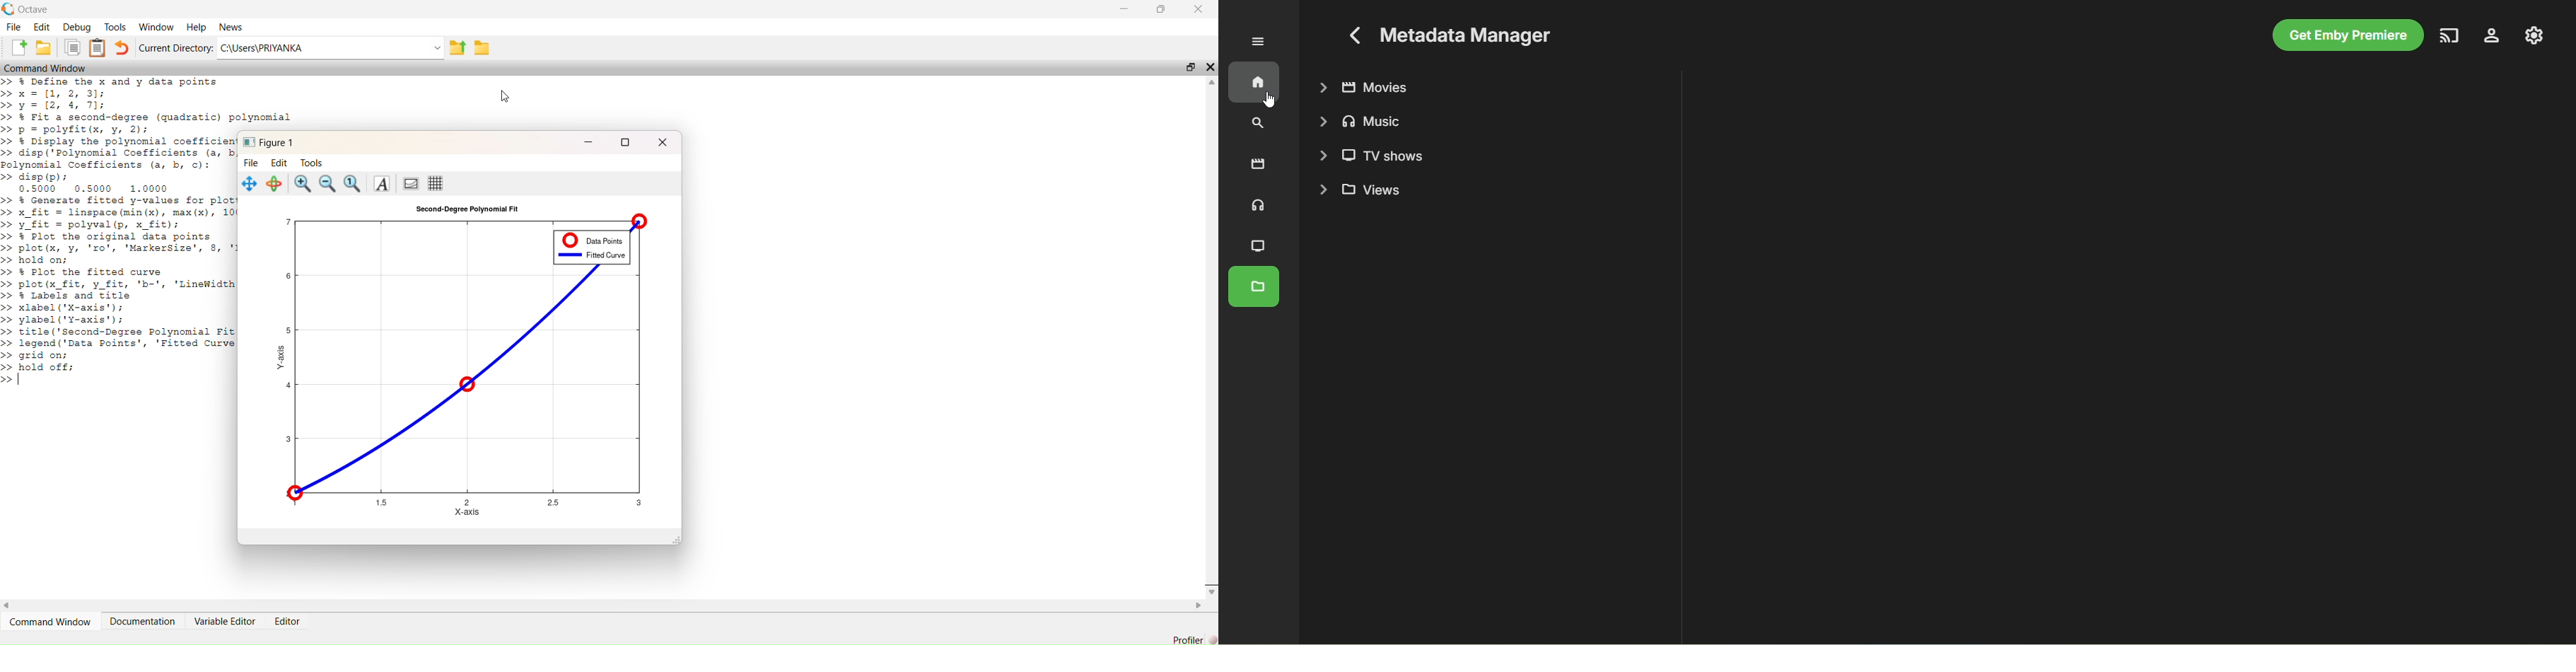 This screenshot has height=672, width=2576. Describe the element at coordinates (484, 48) in the screenshot. I see `Browse directories` at that location.